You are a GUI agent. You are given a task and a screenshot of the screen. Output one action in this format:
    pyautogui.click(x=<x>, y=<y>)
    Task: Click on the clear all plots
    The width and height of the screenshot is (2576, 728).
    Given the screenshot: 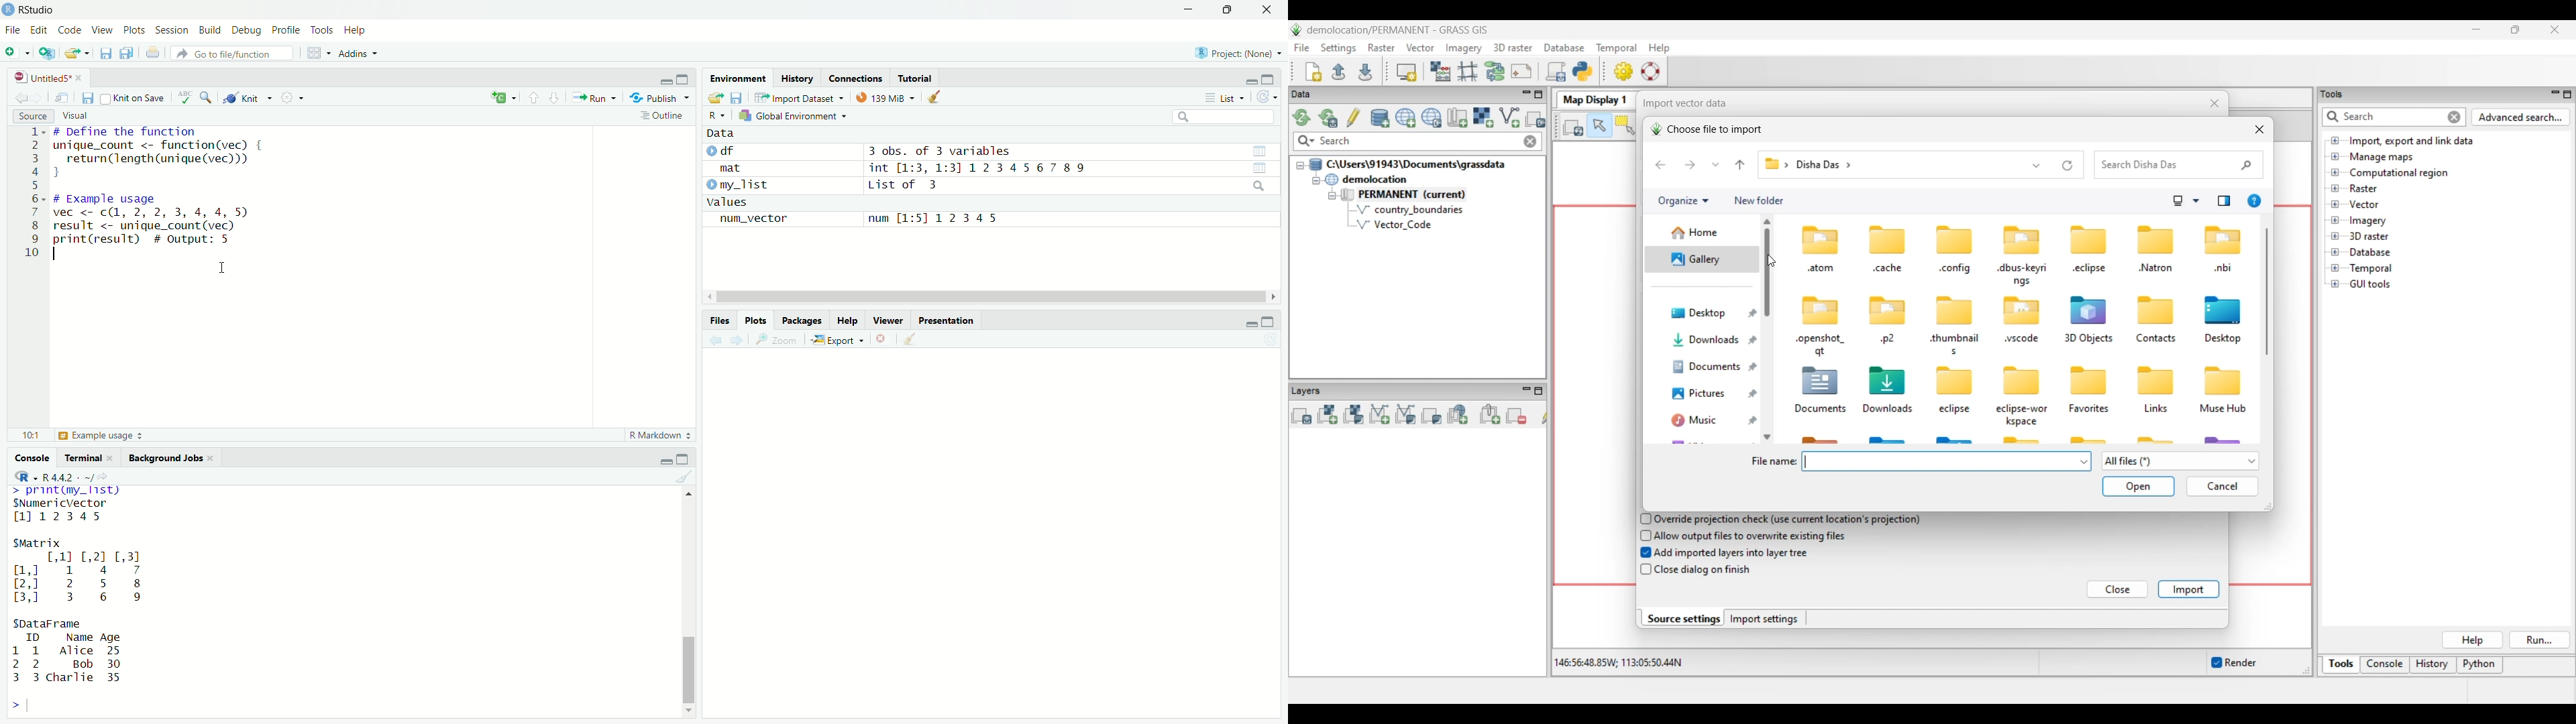 What is the action you would take?
    pyautogui.click(x=913, y=339)
    